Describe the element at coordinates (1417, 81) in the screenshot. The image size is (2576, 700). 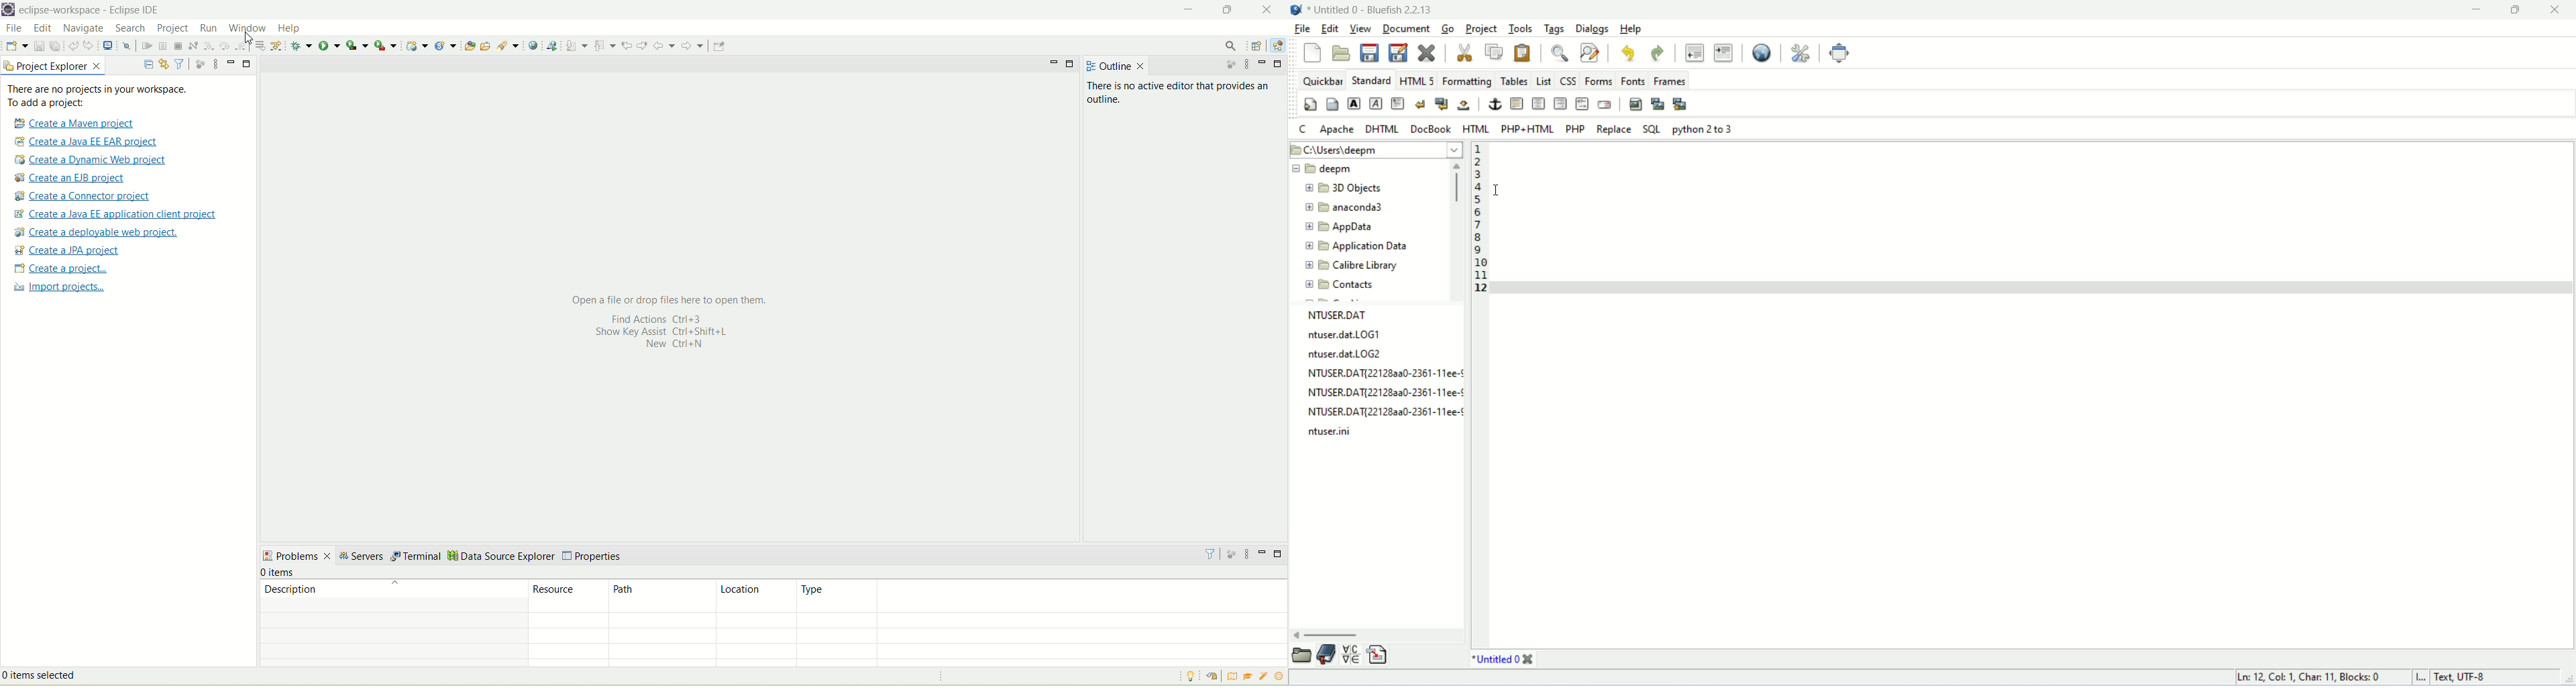
I see `html5` at that location.